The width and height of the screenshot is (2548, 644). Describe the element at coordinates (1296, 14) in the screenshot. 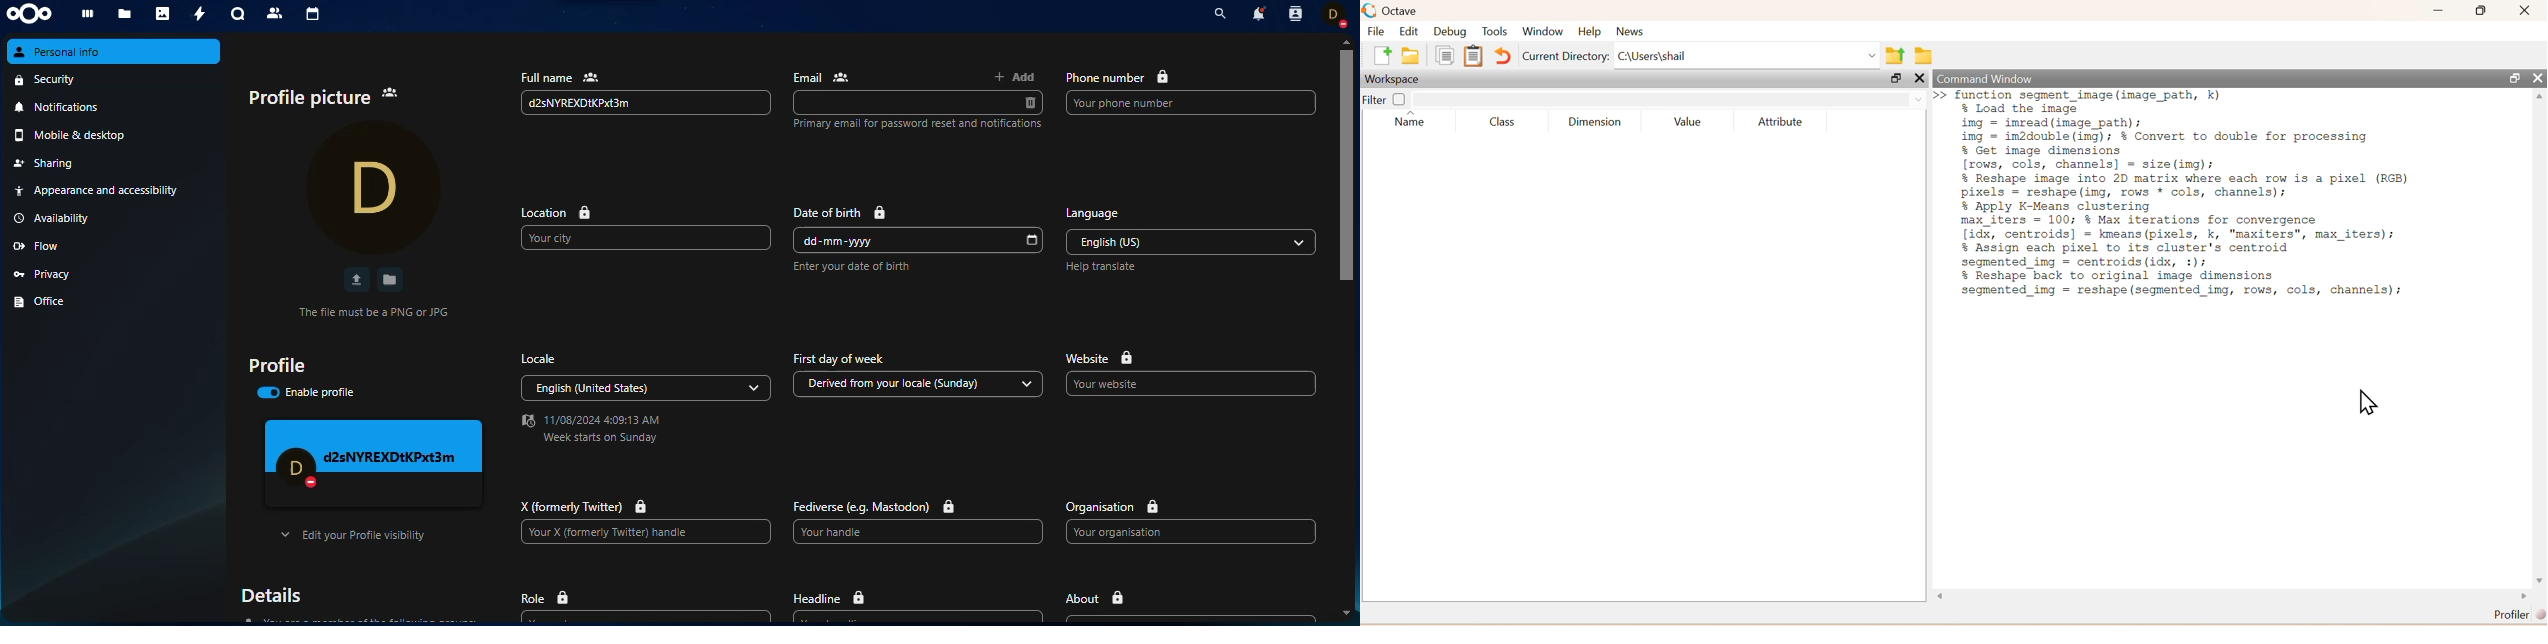

I see `contacts` at that location.